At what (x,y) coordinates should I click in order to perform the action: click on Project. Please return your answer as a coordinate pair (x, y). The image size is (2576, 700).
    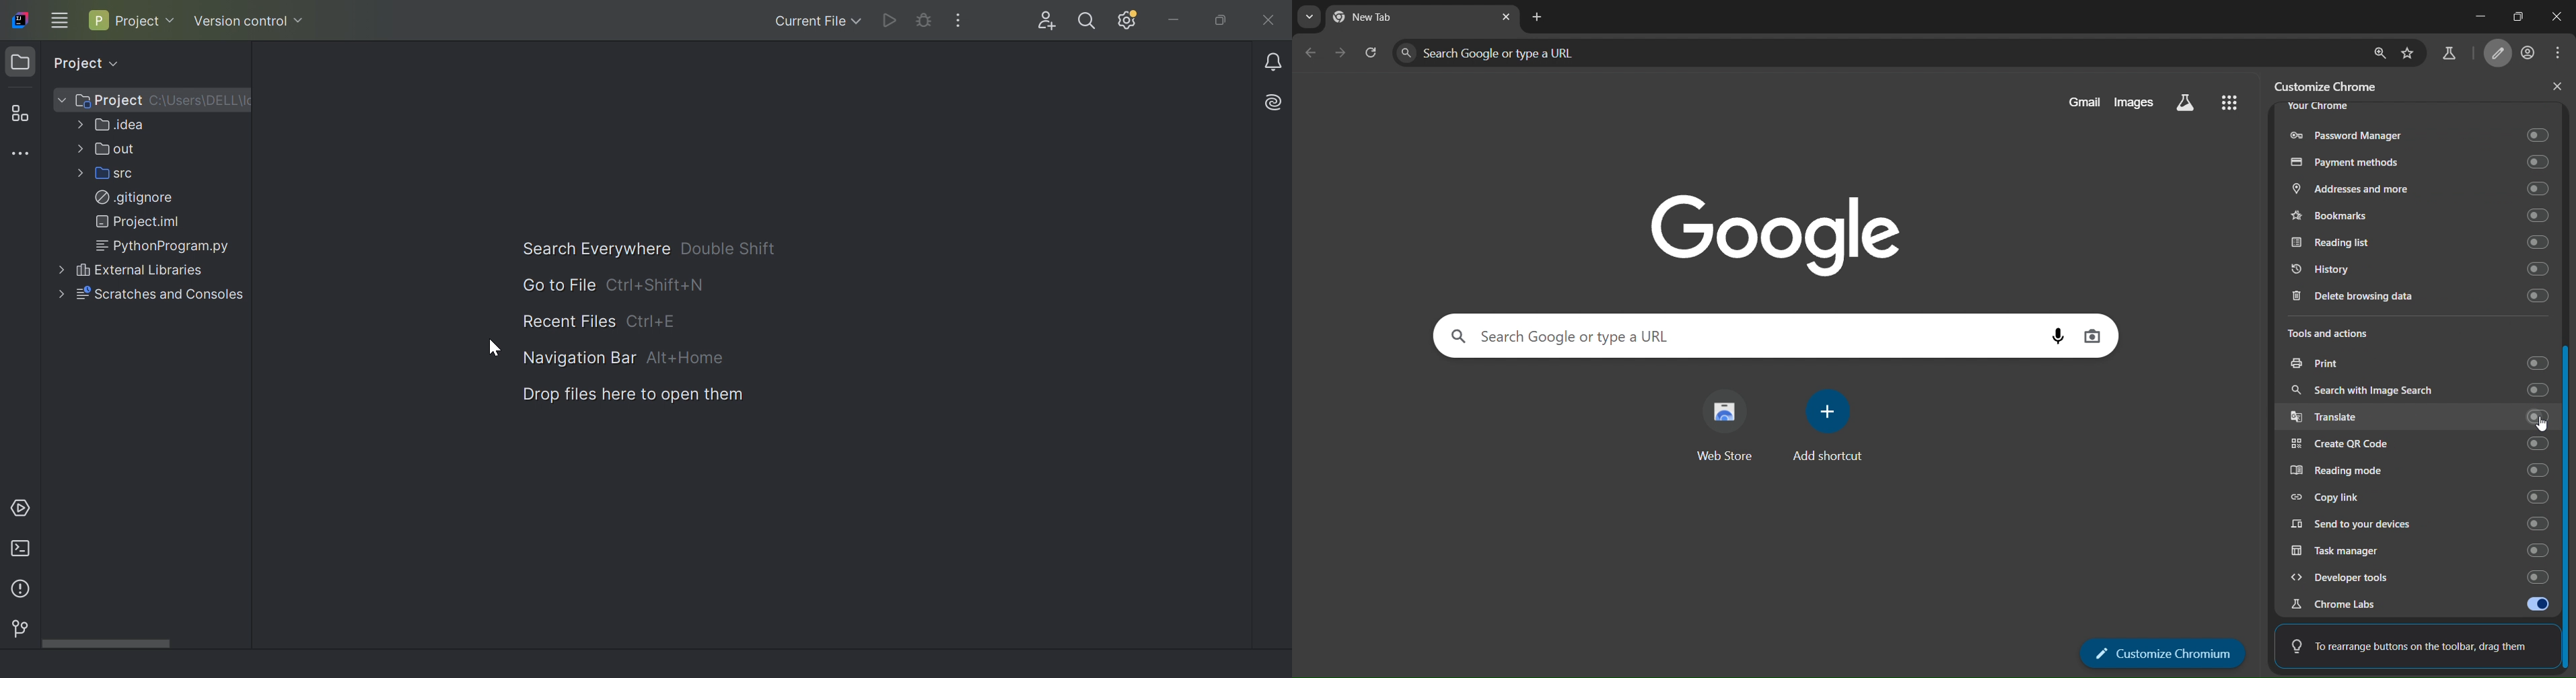
    Looking at the image, I should click on (100, 101).